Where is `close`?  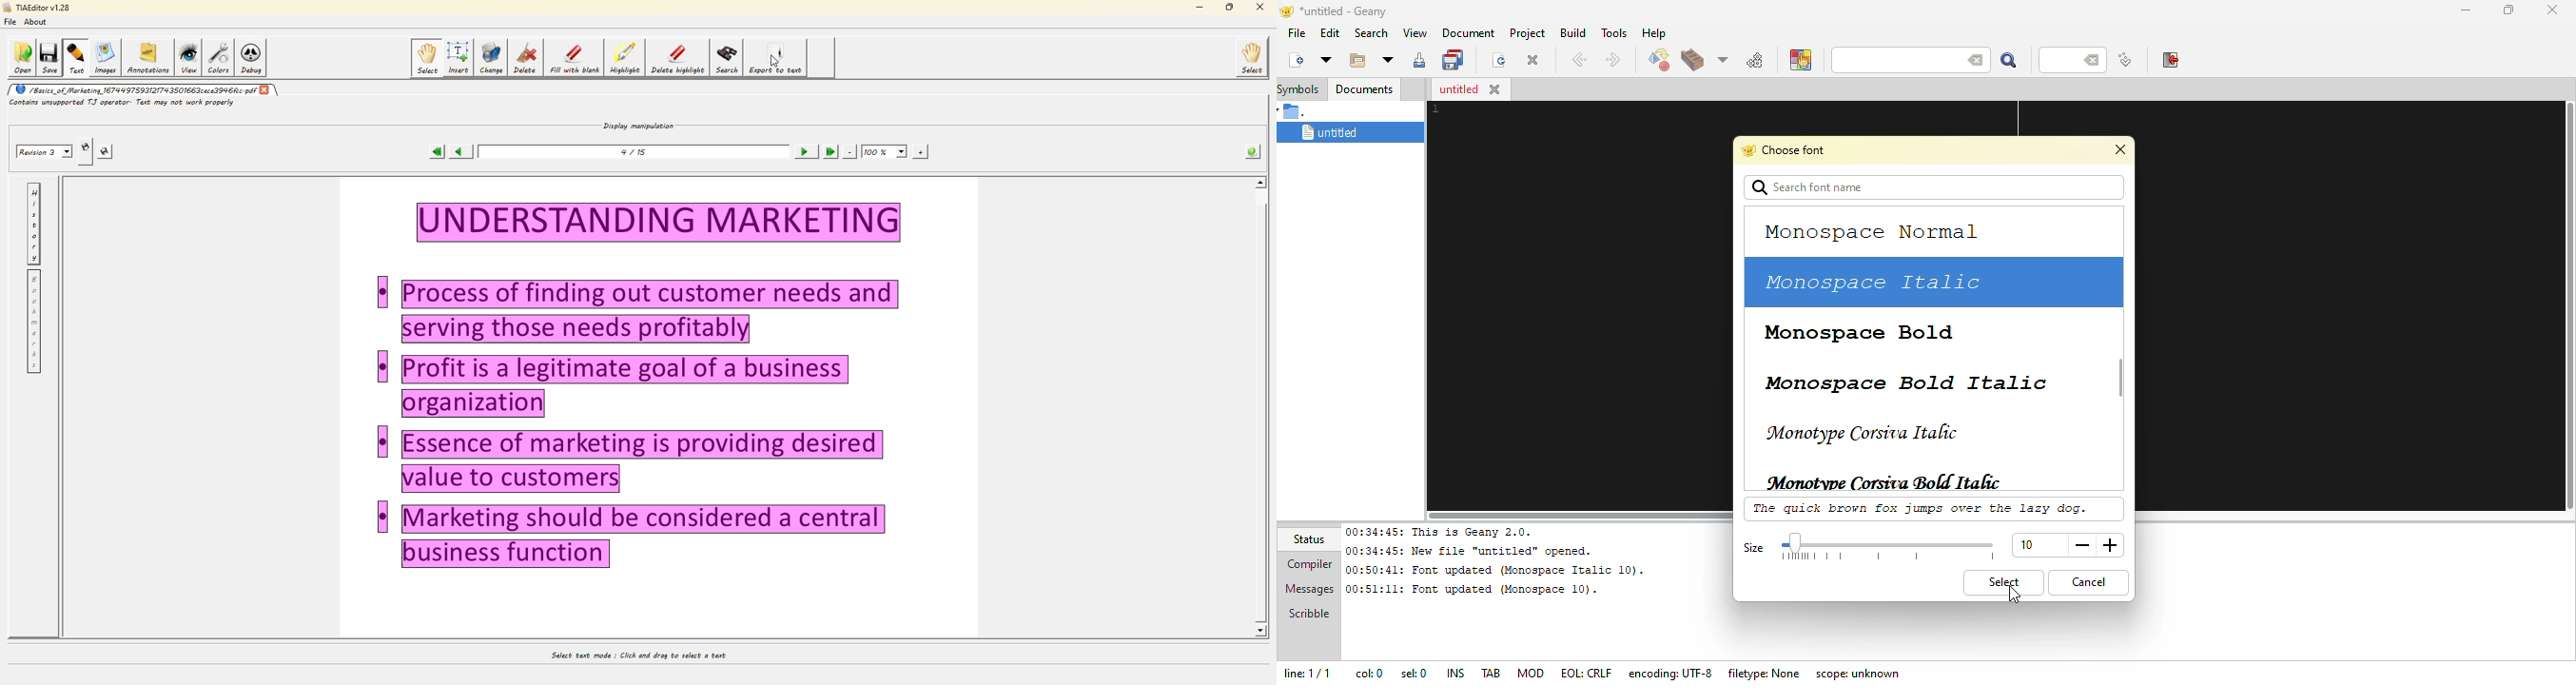
close is located at coordinates (1495, 89).